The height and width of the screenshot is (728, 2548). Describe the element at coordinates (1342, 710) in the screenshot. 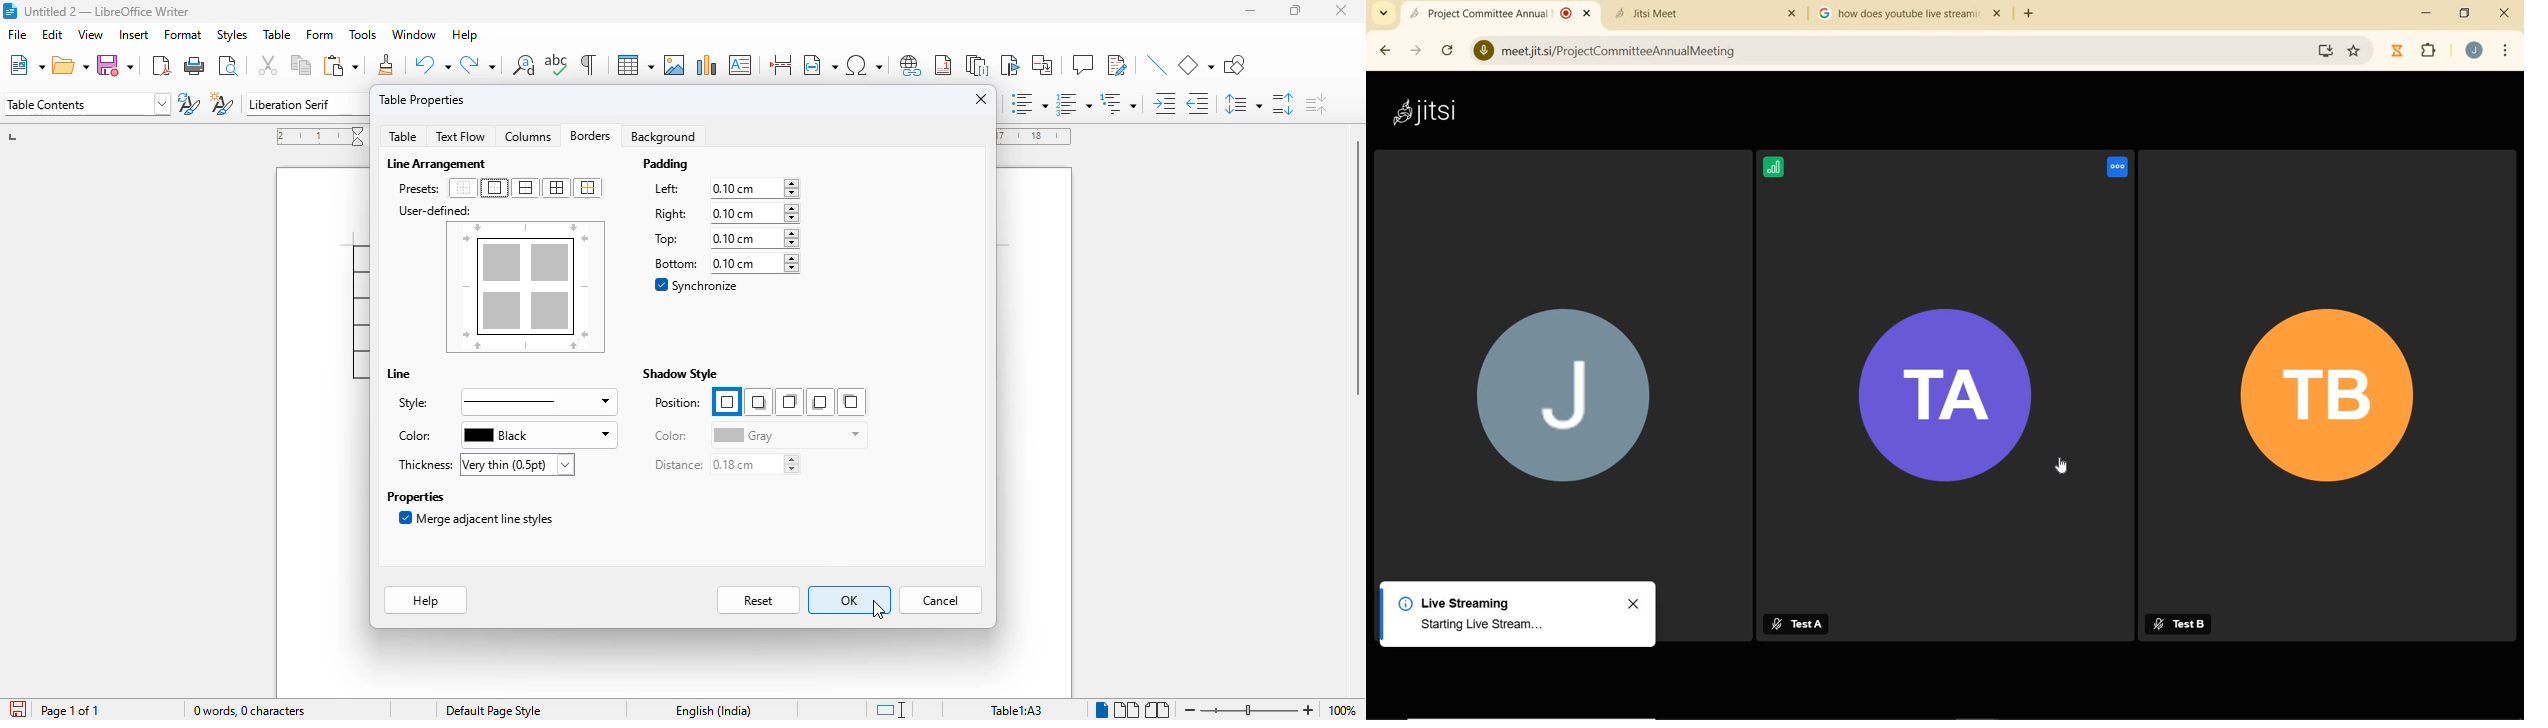

I see `zoom factor` at that location.